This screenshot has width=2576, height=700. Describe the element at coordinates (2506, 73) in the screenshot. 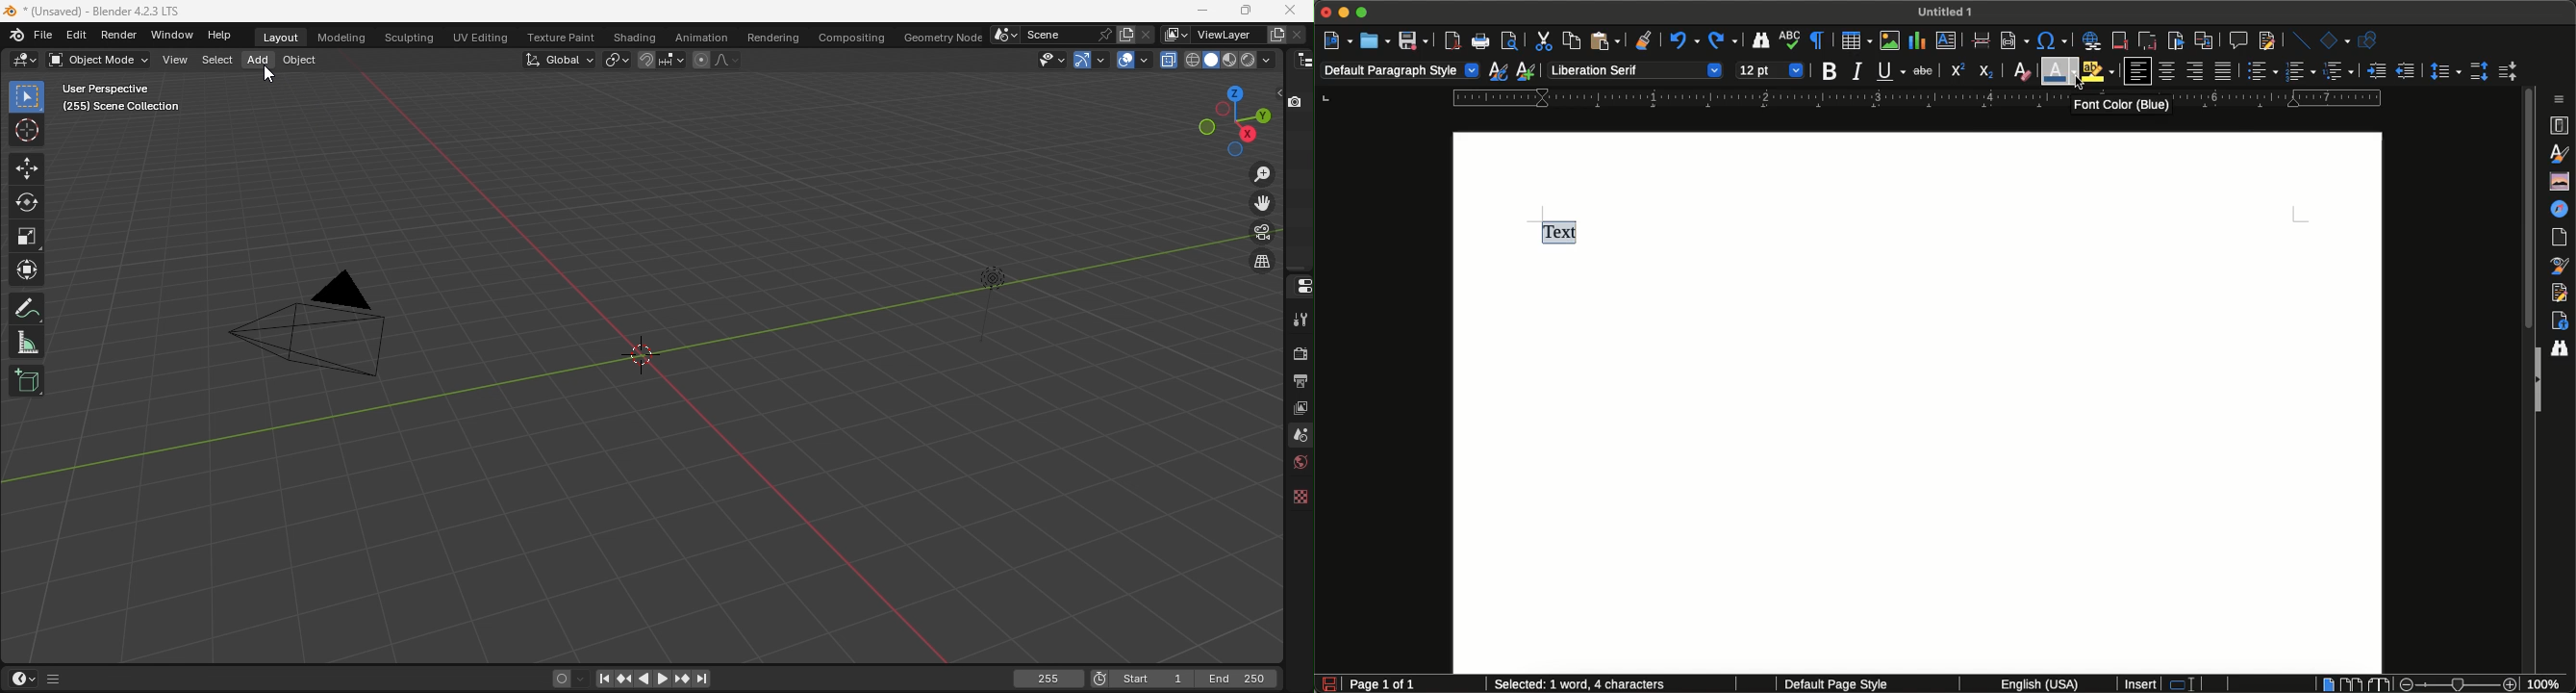

I see `Decrease paragraph spacing` at that location.